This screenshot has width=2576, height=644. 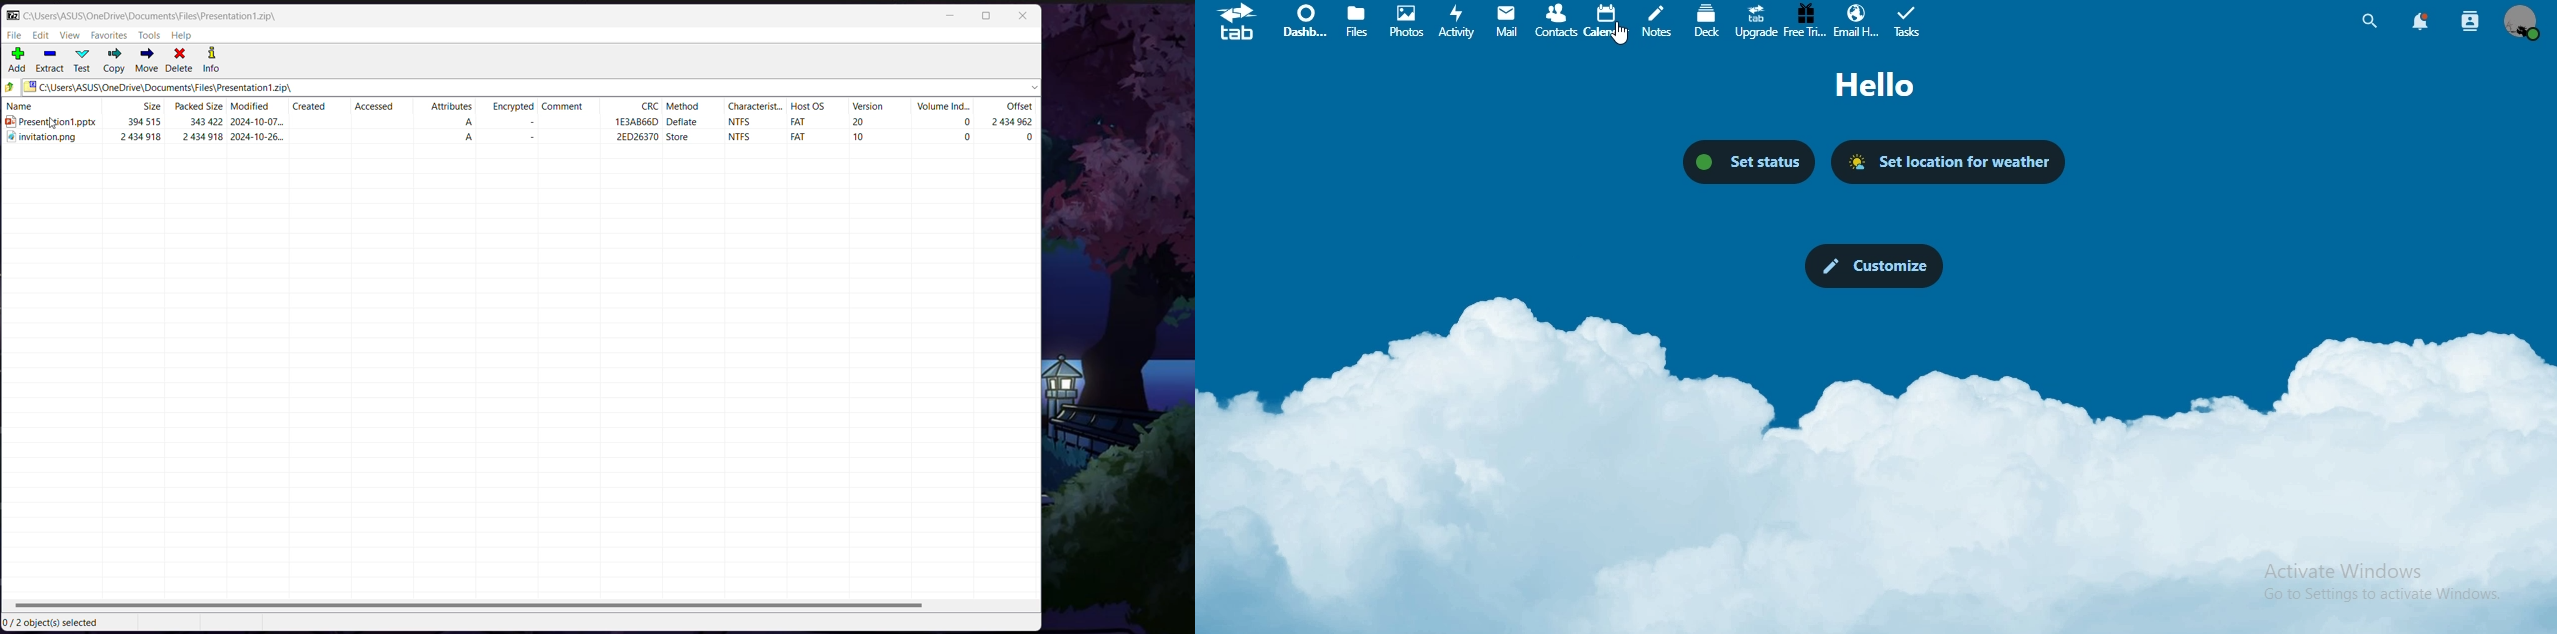 I want to click on Tools, so click(x=150, y=35).